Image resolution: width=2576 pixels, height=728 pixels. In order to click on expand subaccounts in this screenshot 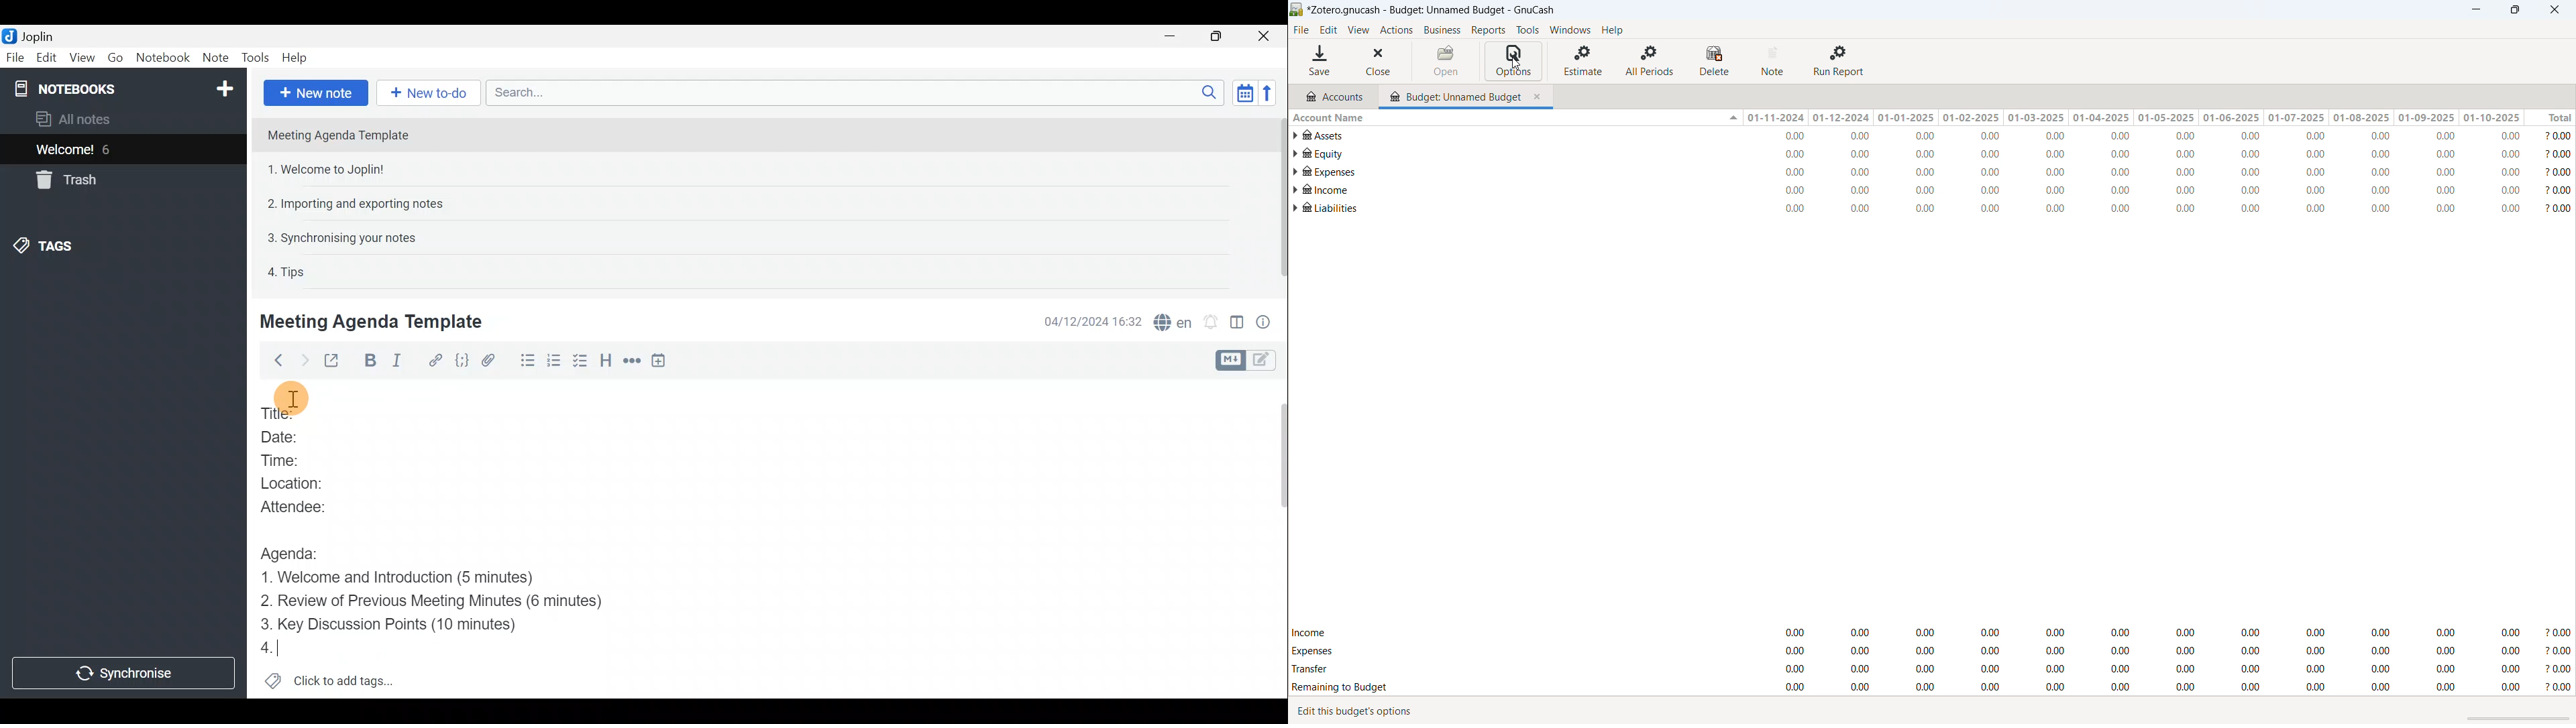, I will do `click(1296, 189)`.